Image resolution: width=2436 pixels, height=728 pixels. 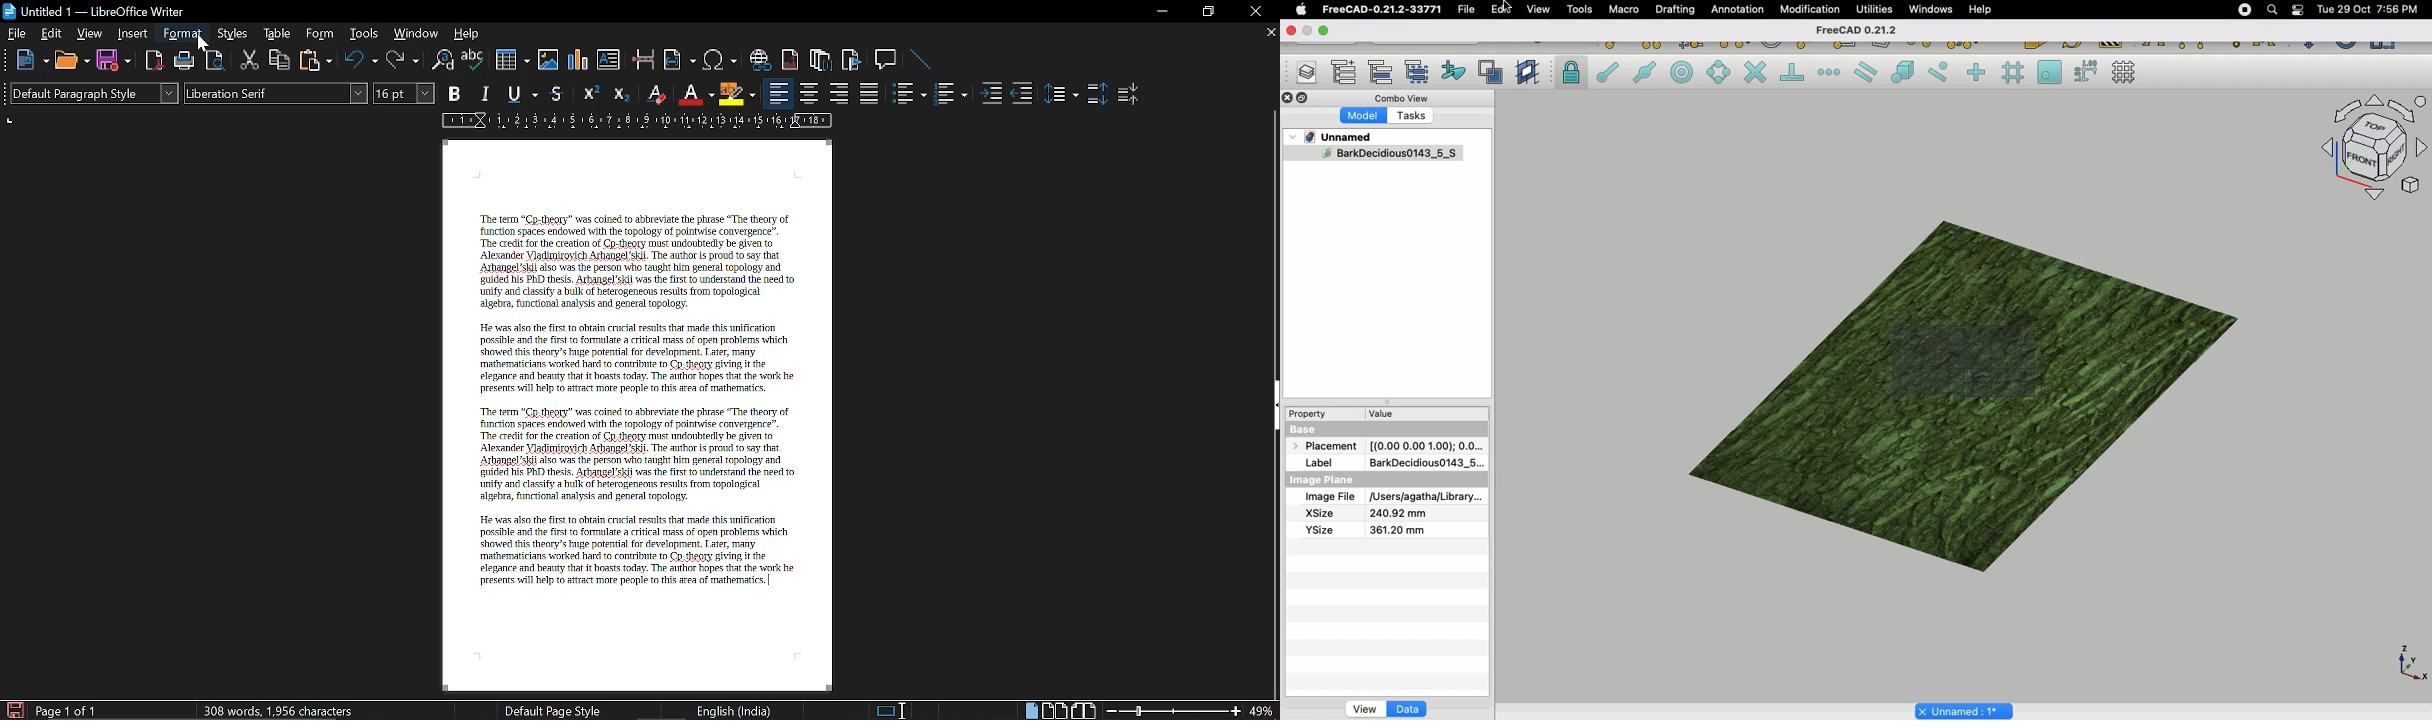 I want to click on open, so click(x=1327, y=31).